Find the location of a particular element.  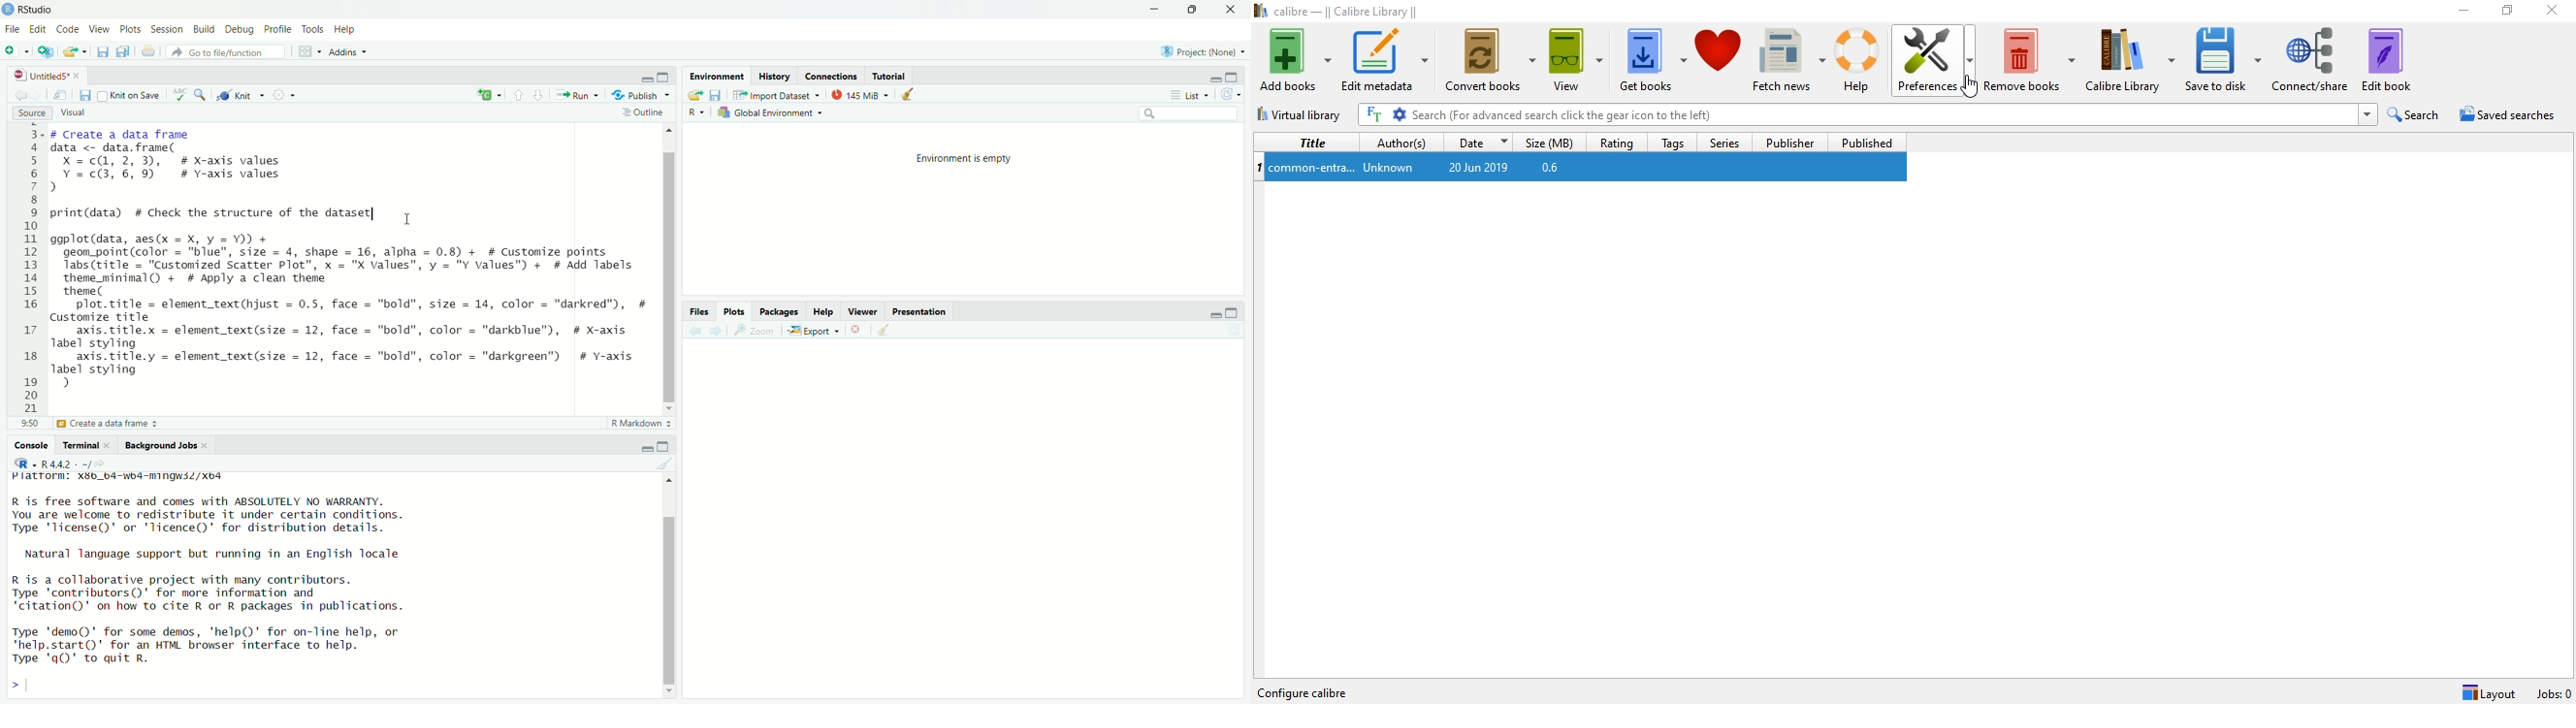

Forward is located at coordinates (715, 331).